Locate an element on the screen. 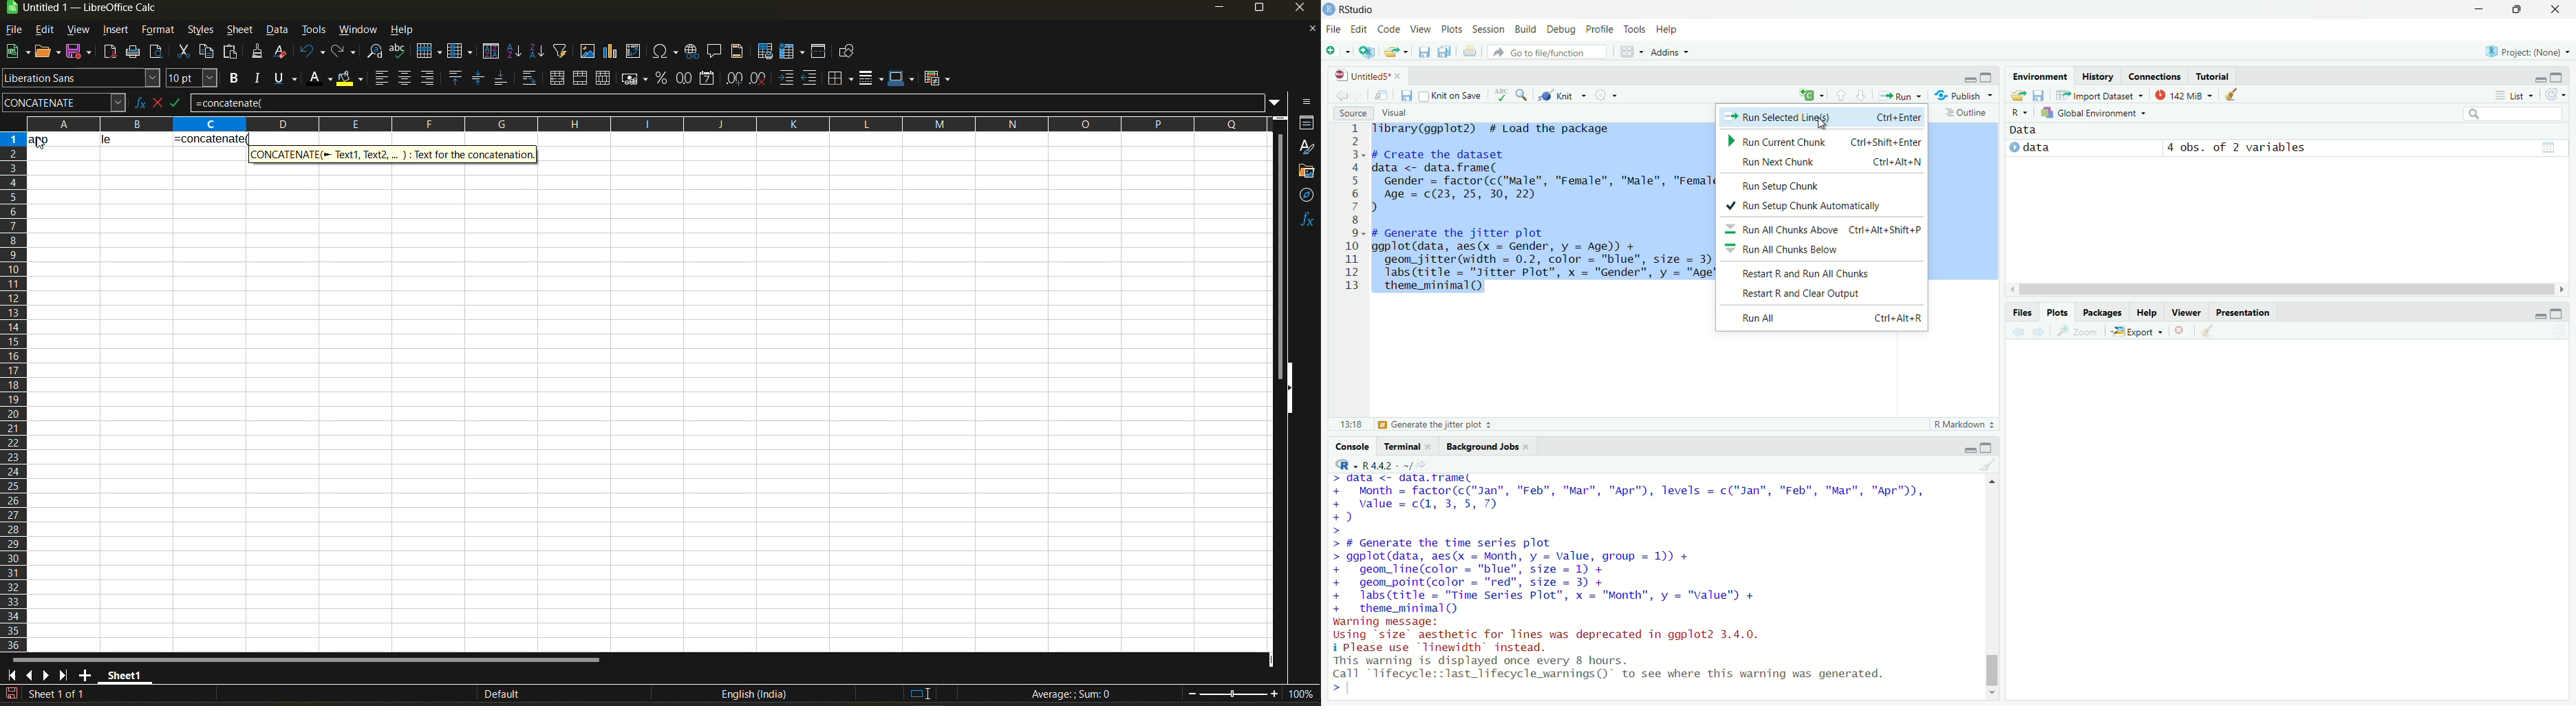  scroll to last sheet is located at coordinates (64, 675).